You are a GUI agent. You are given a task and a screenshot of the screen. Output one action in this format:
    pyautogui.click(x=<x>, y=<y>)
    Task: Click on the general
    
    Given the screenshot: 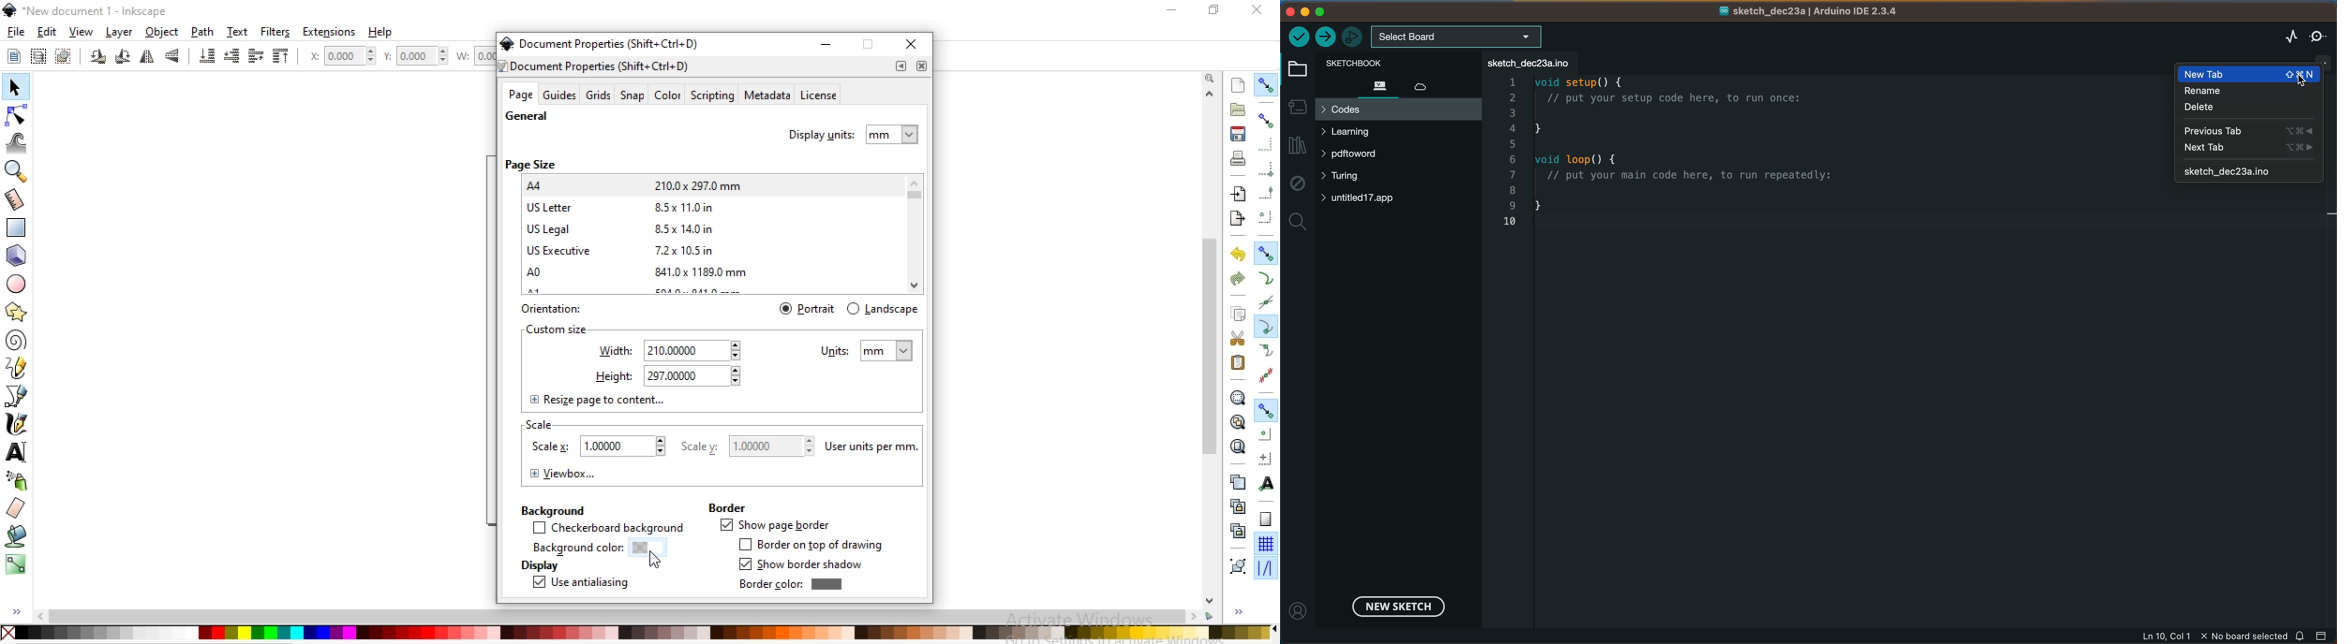 What is the action you would take?
    pyautogui.click(x=527, y=117)
    